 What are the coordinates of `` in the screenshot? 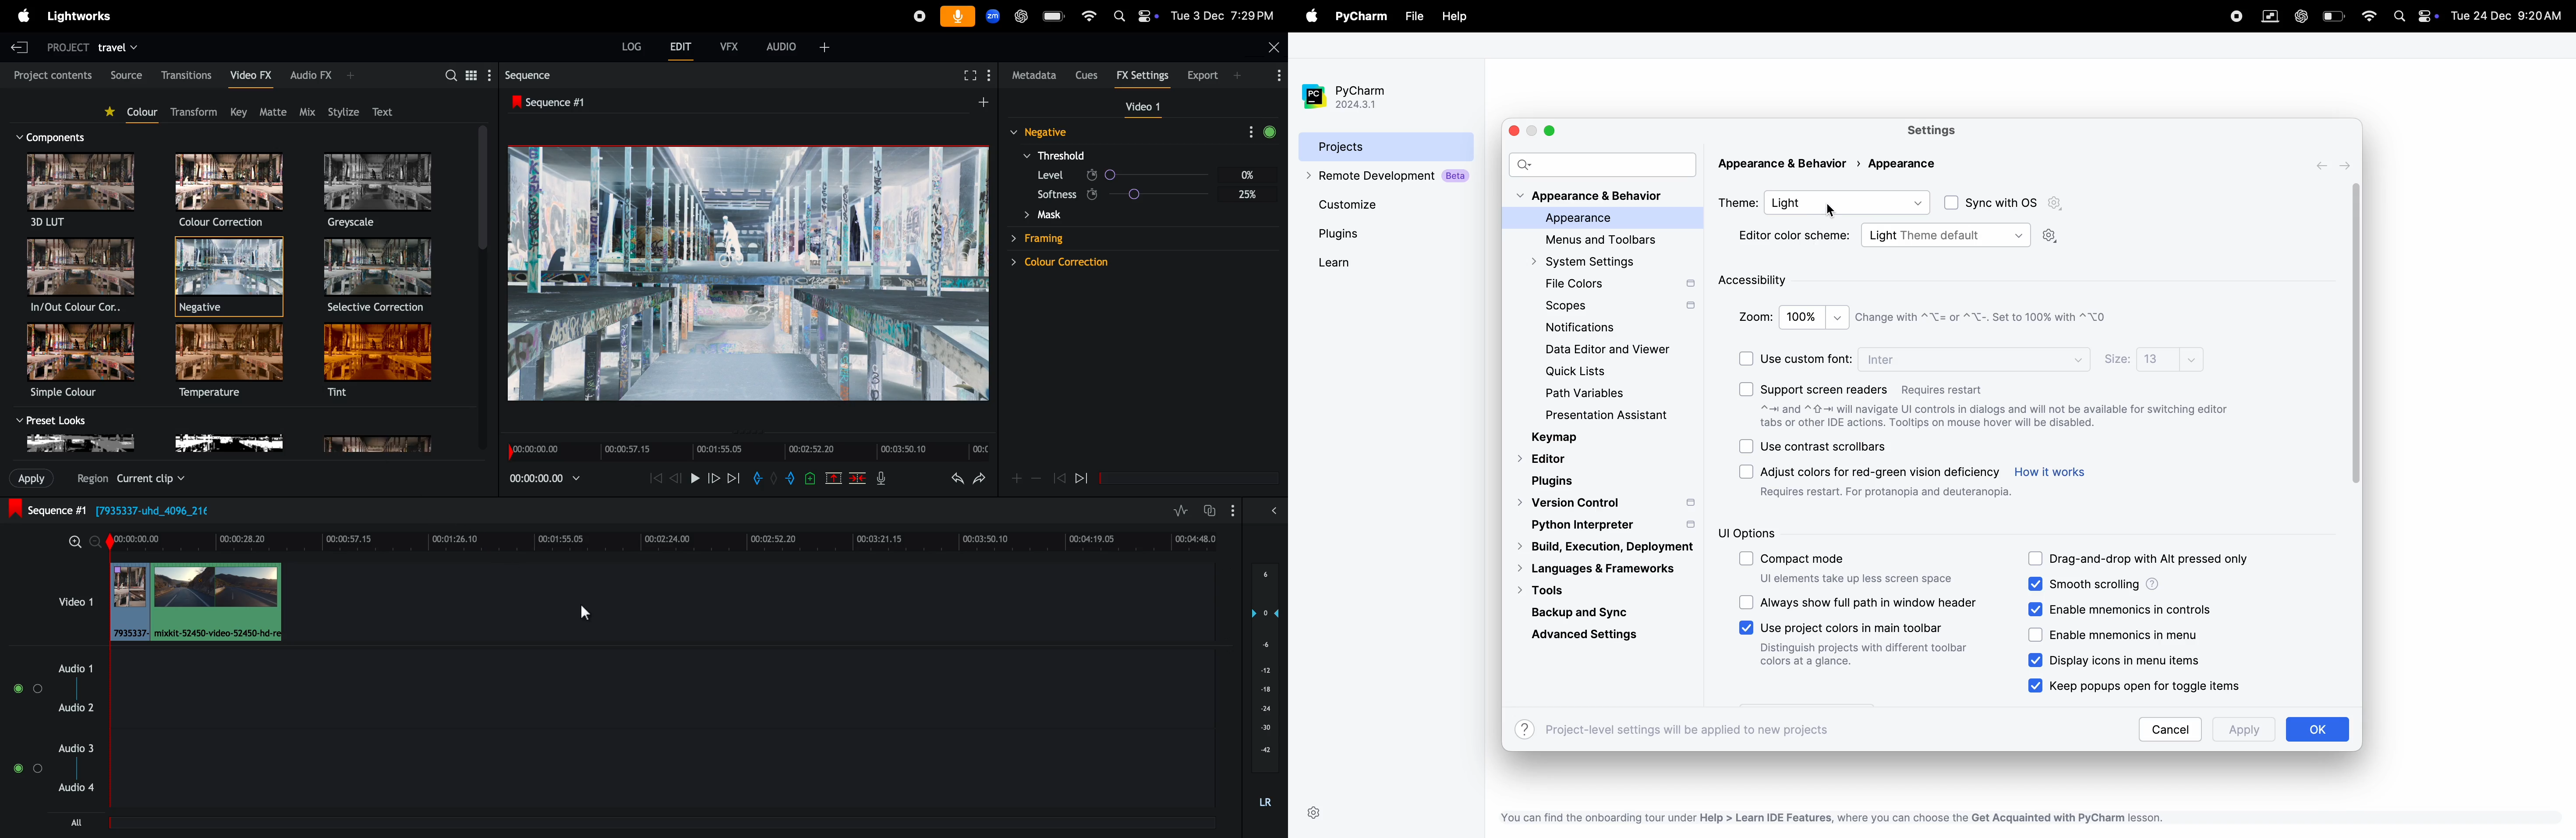 It's located at (1054, 177).